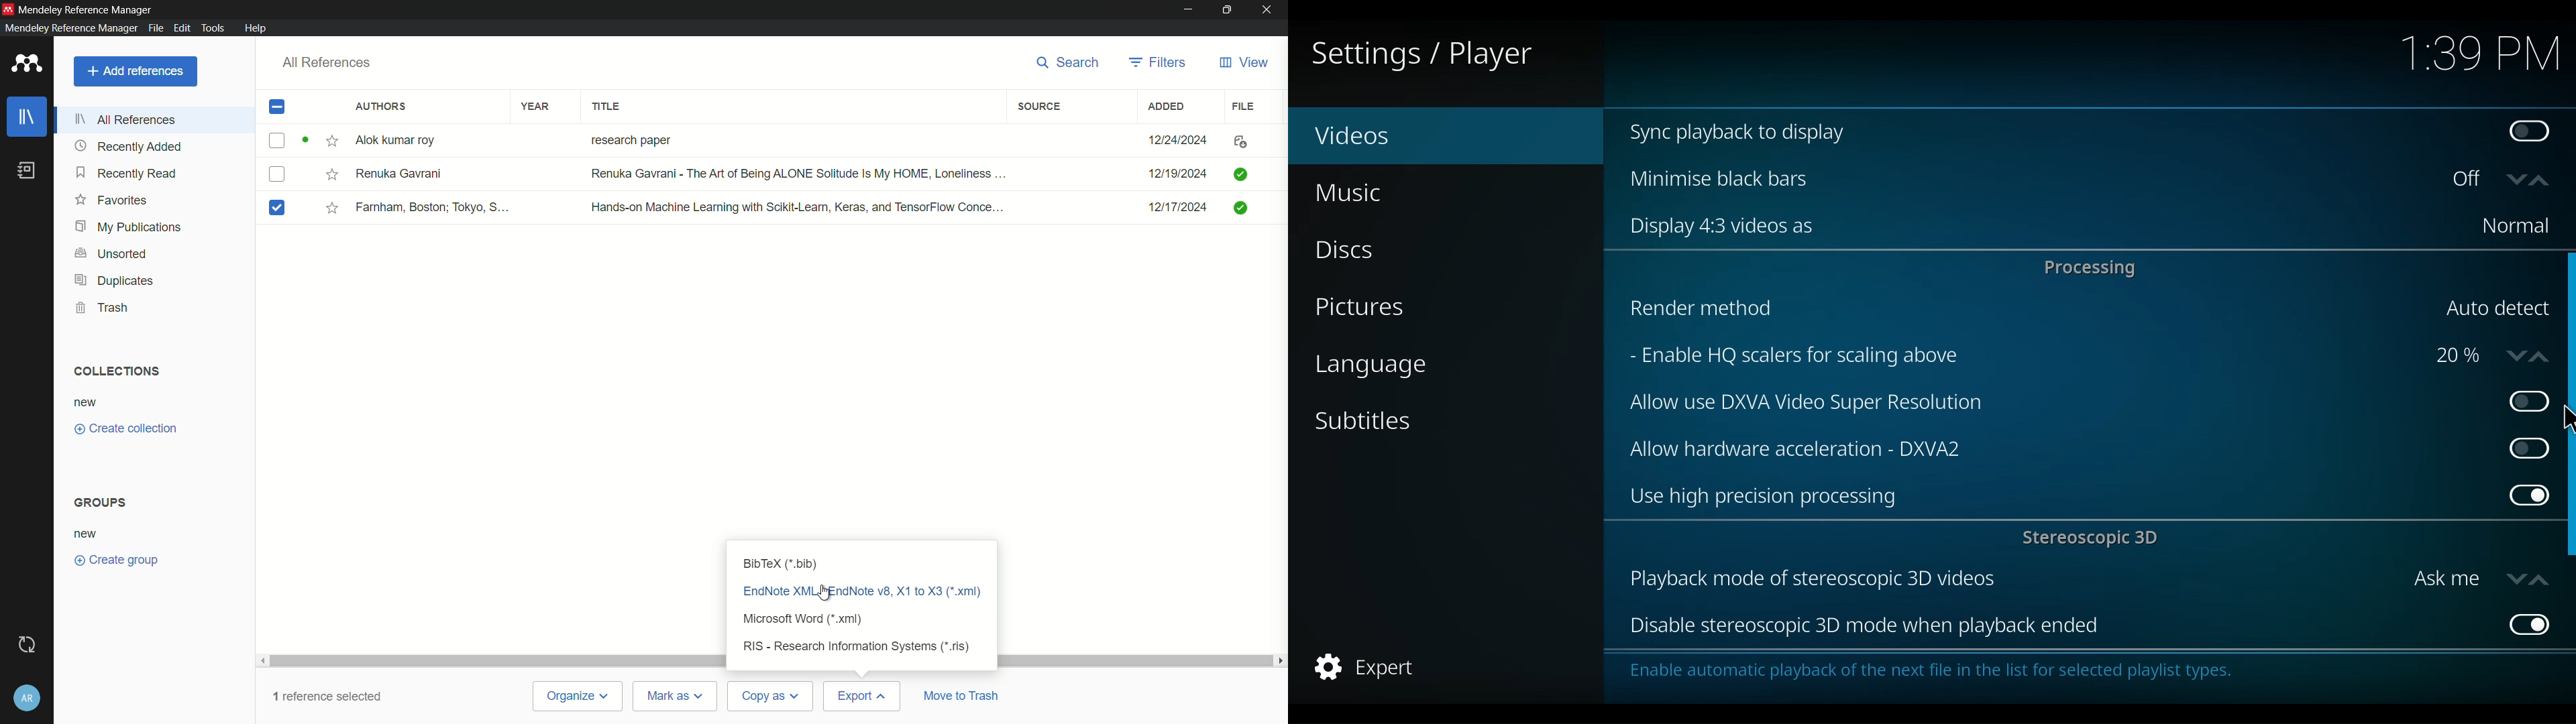 Image resolution: width=2576 pixels, height=728 pixels. Describe the element at coordinates (2524, 448) in the screenshot. I see `Toggle on/off Allow hardware accelaration` at that location.